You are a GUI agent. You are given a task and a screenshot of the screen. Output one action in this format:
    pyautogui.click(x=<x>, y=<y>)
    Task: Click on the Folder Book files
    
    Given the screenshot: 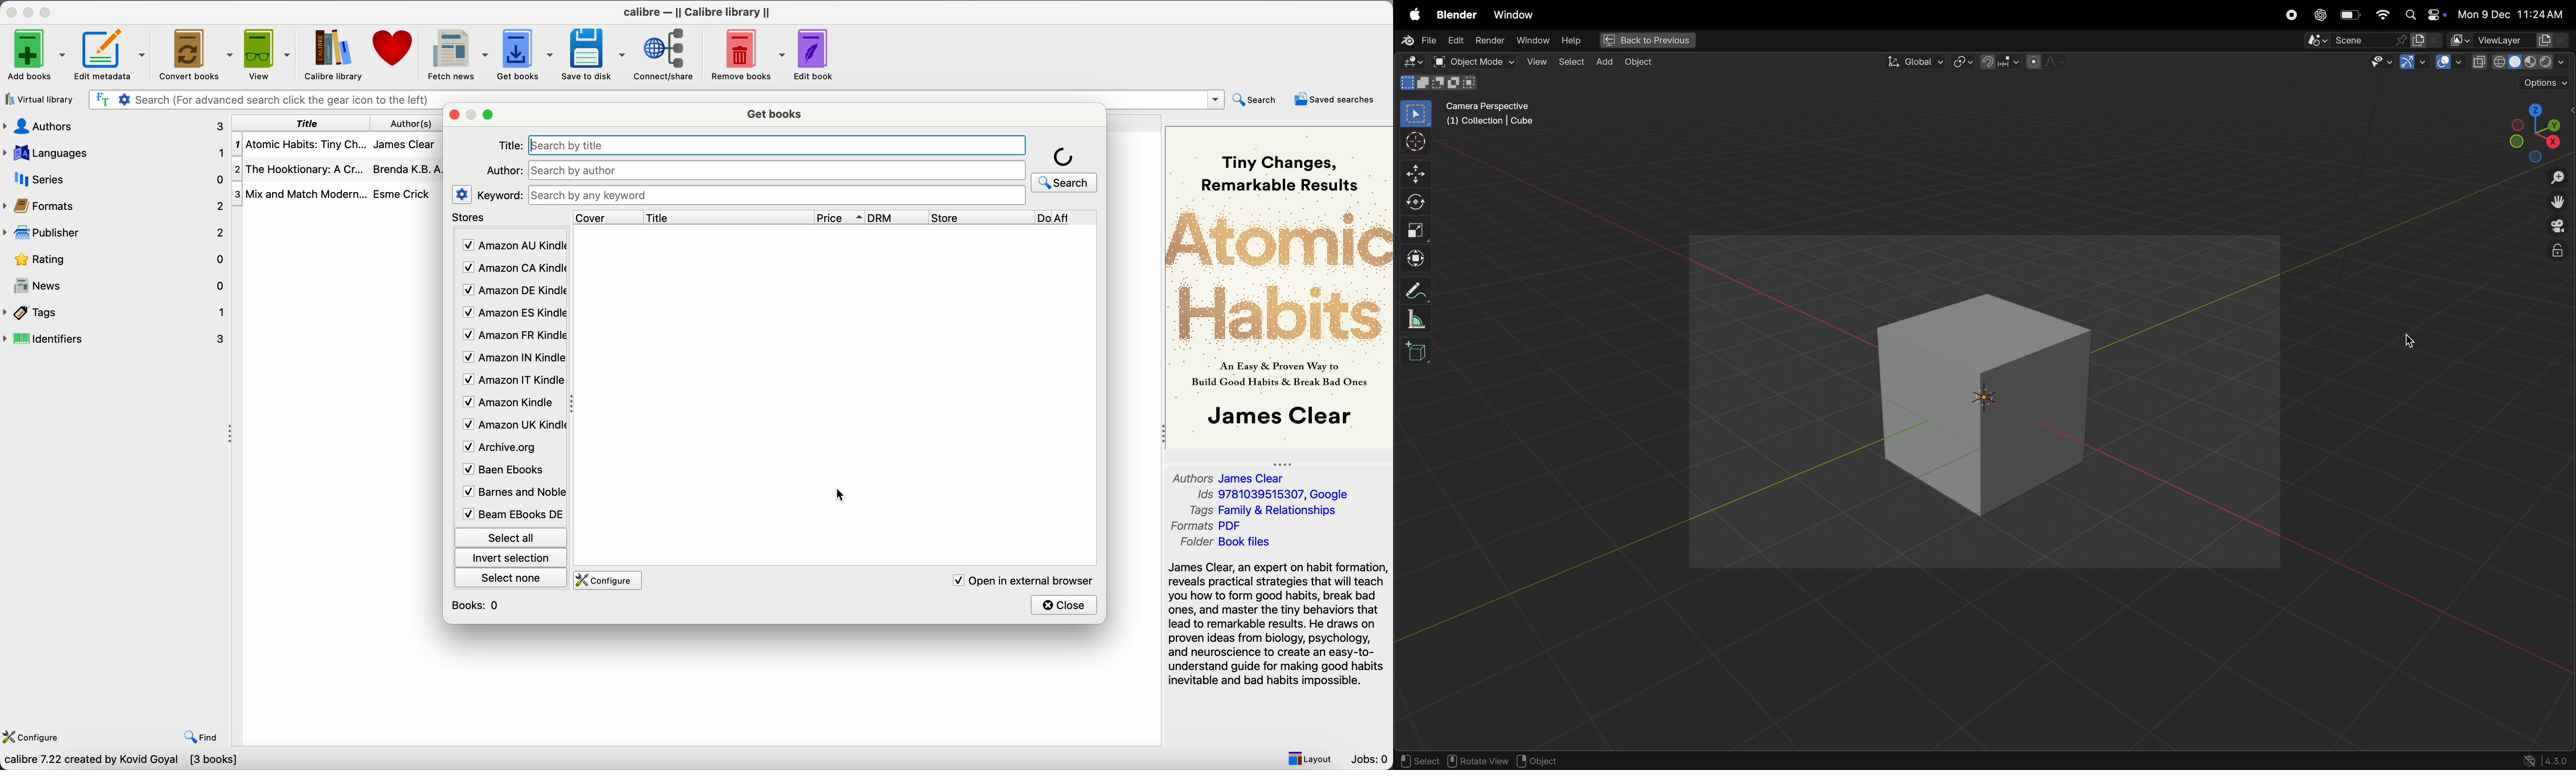 What is the action you would take?
    pyautogui.click(x=1221, y=543)
    